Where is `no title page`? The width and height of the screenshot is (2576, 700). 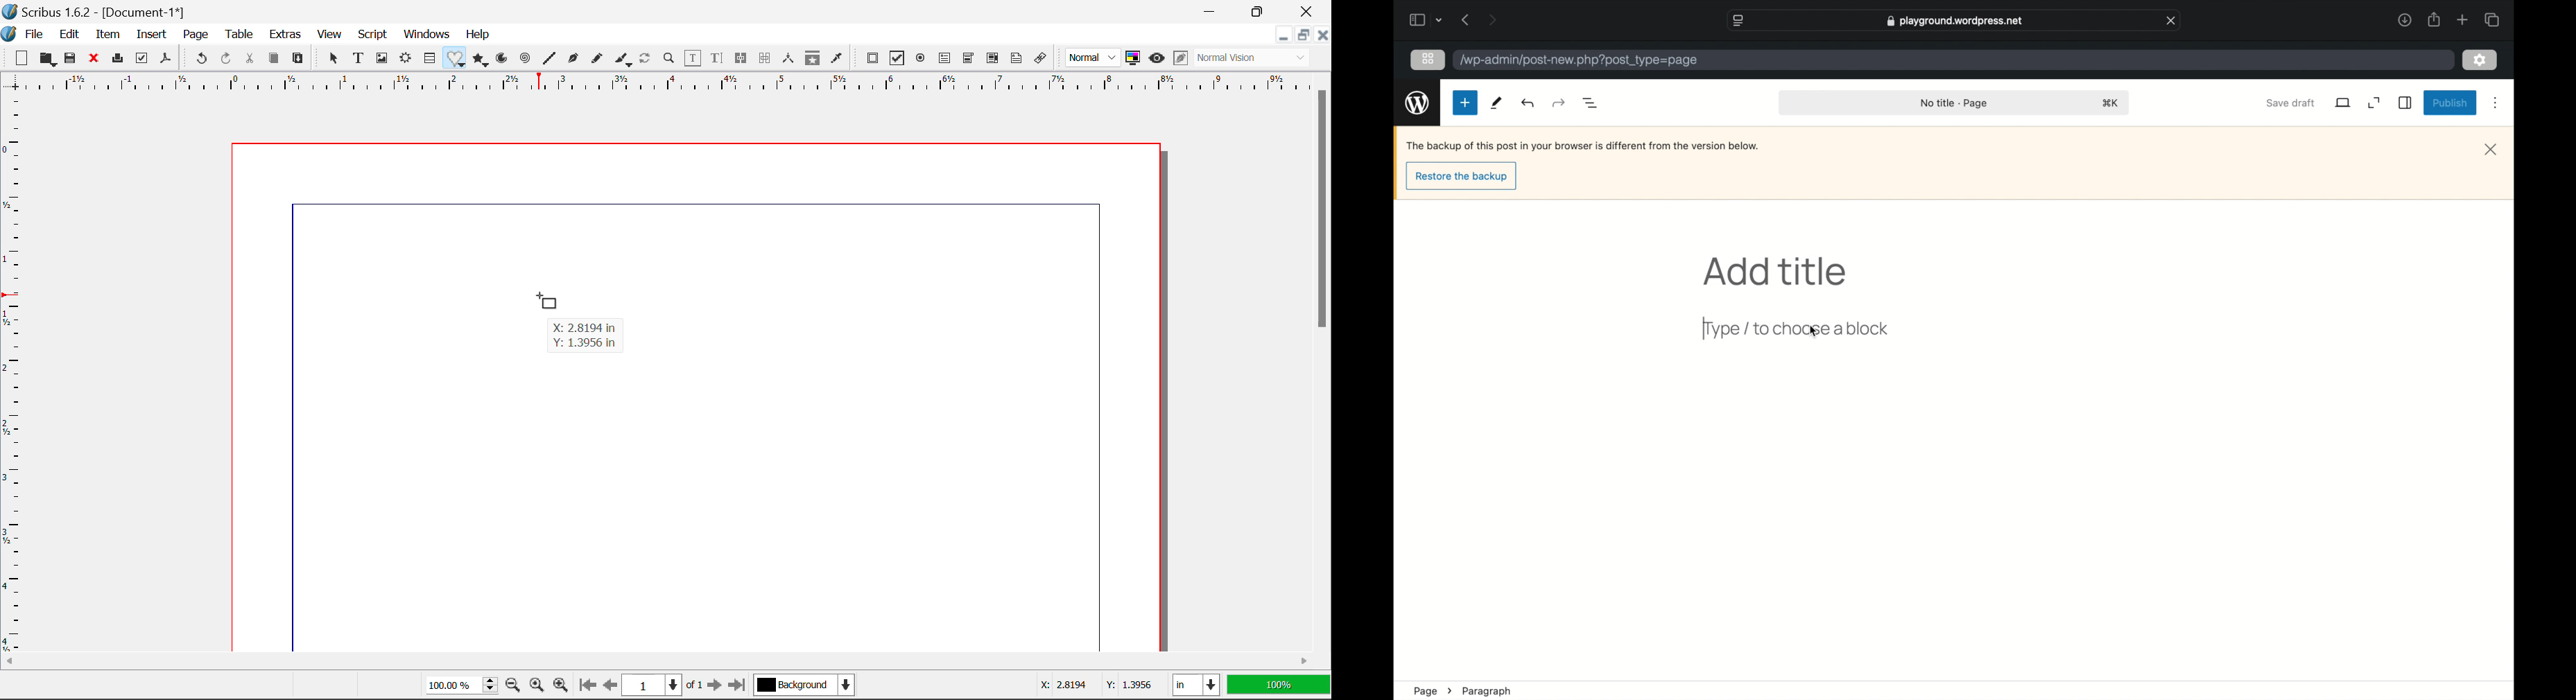
no title page is located at coordinates (1955, 102).